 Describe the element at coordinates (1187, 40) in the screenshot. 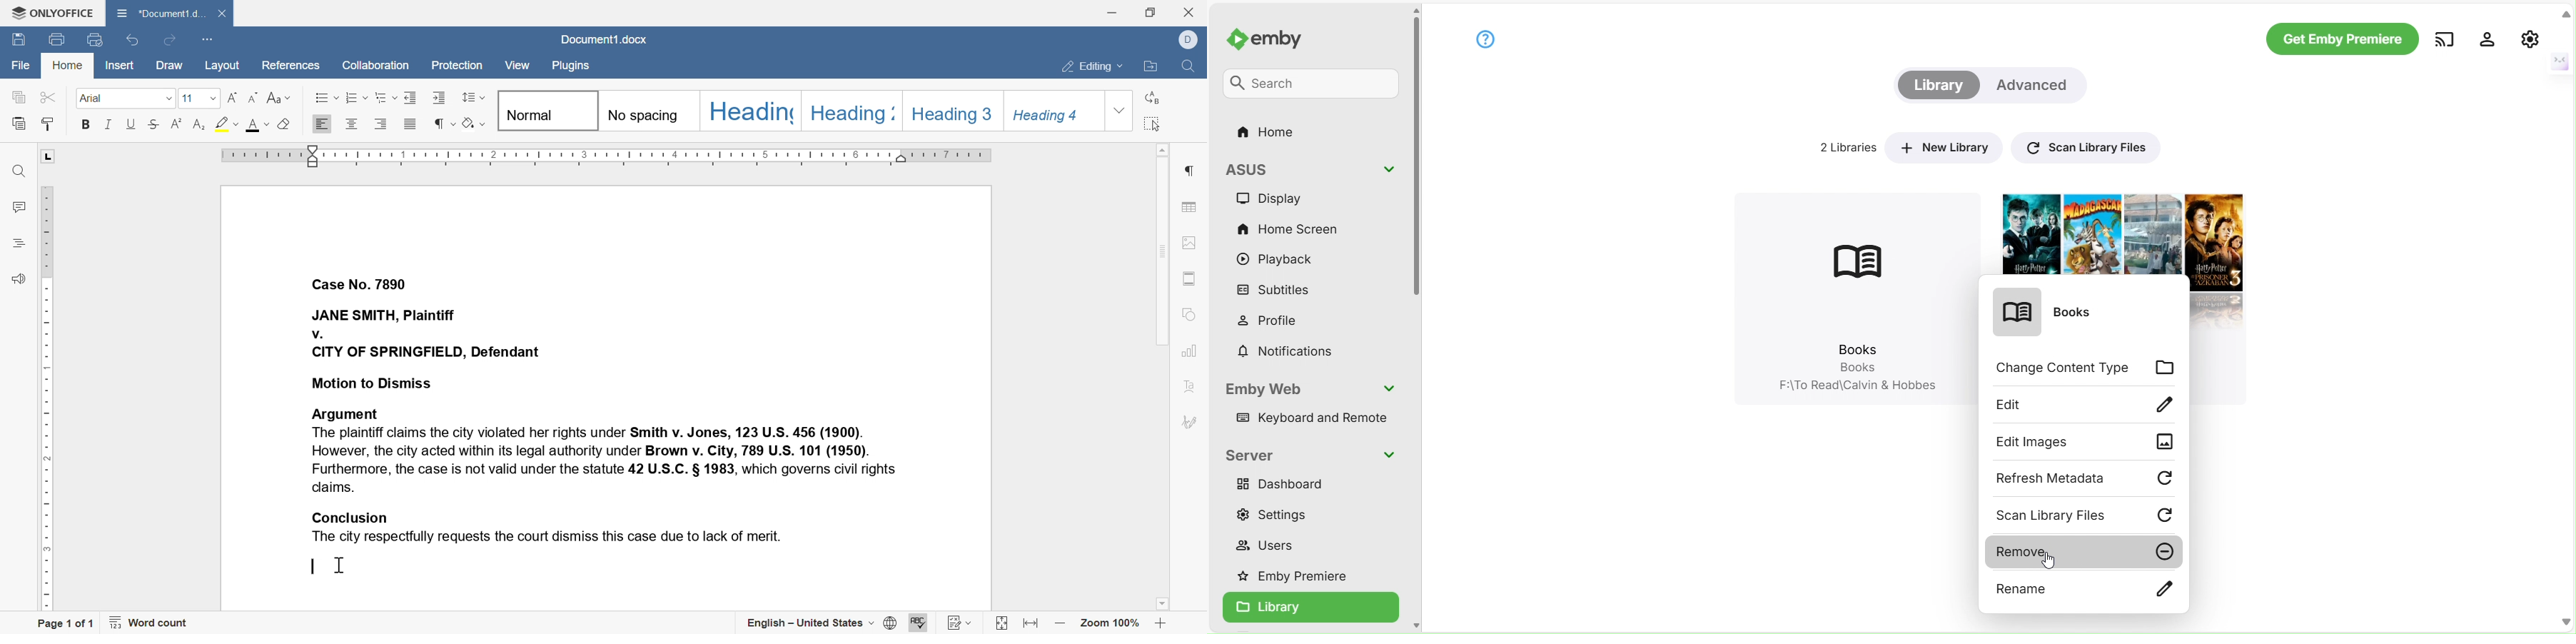

I see `dell` at that location.